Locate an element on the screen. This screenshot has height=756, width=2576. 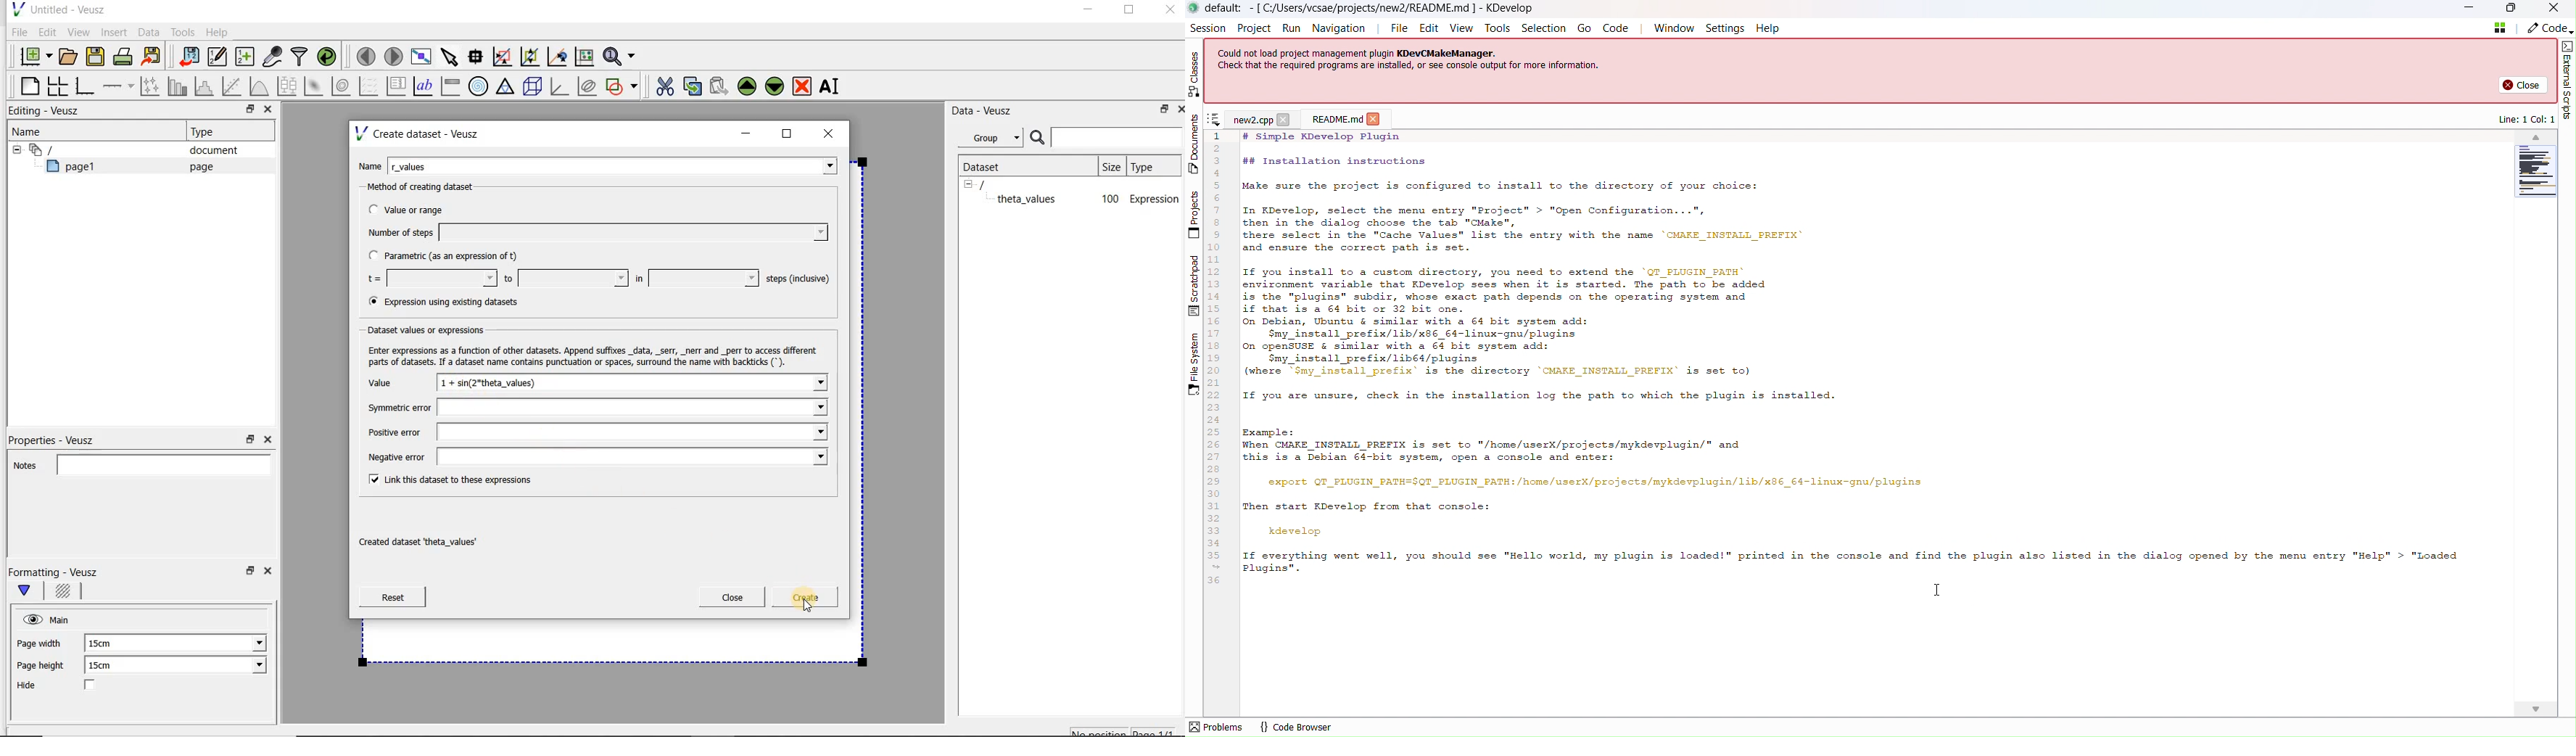
Dataset values or expressions is located at coordinates (438, 328).